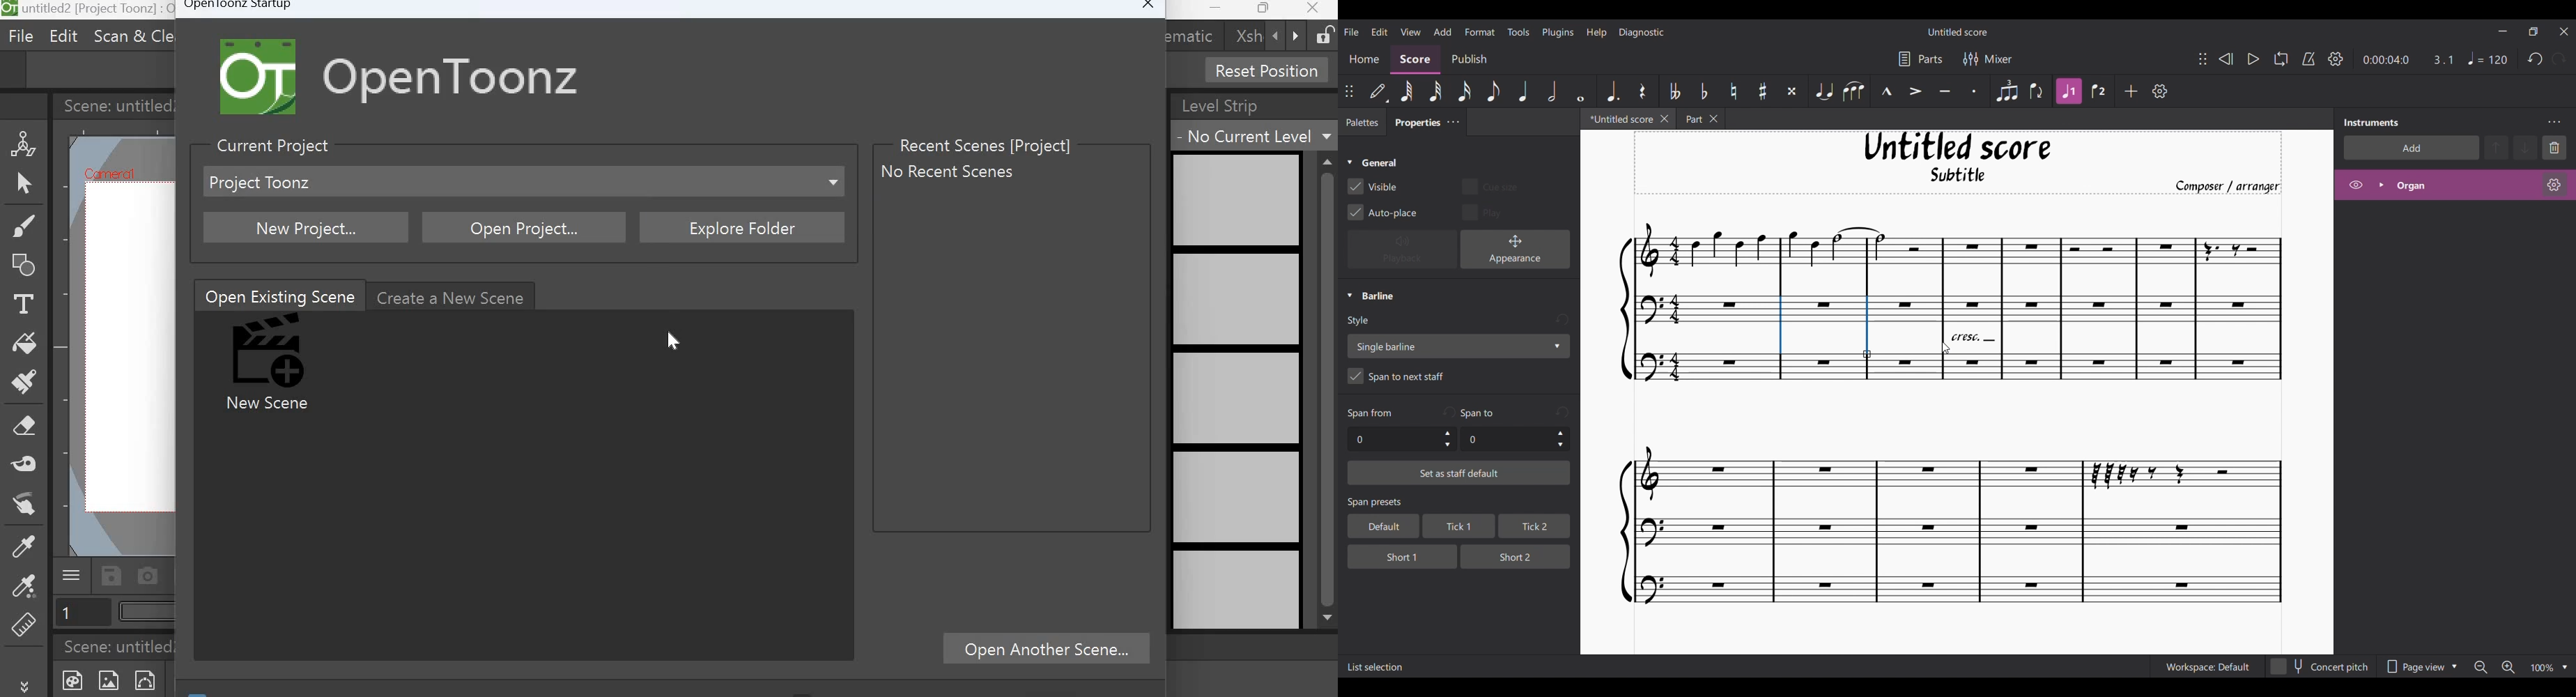  Describe the element at coordinates (1379, 526) in the screenshot. I see `default` at that location.